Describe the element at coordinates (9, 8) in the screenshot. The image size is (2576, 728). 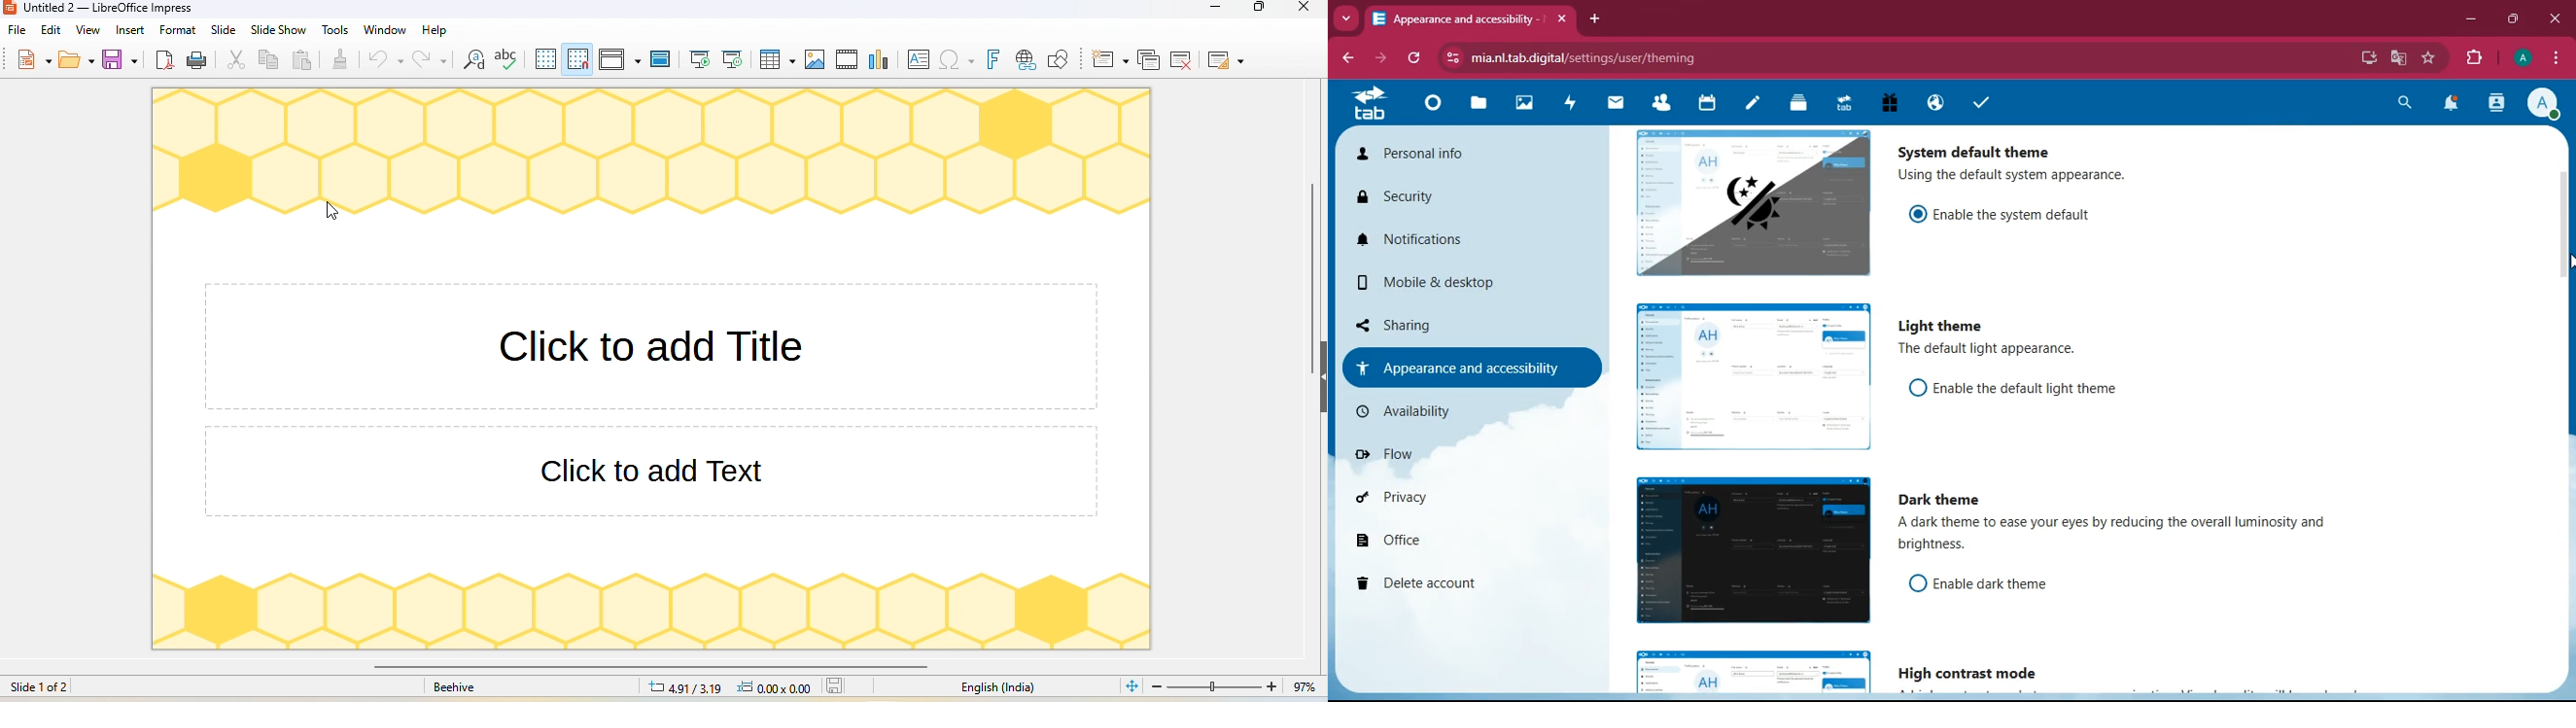
I see `Libreoffice Logo` at that location.